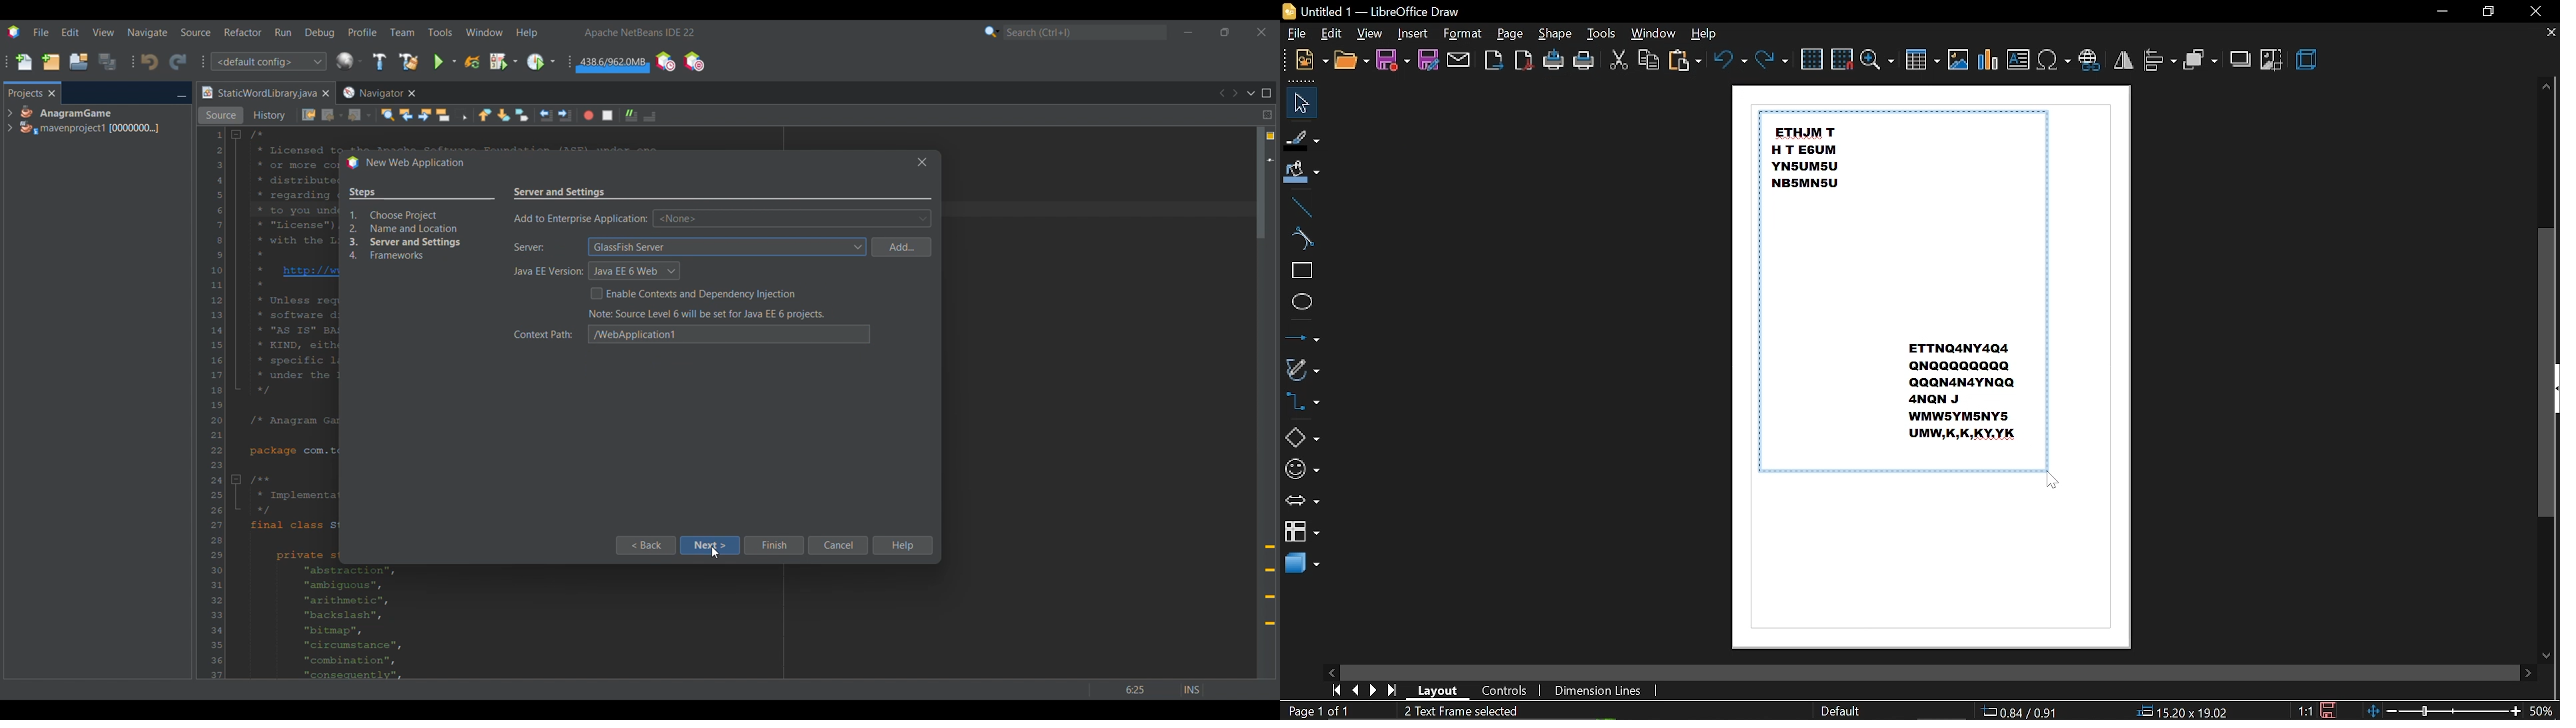  Describe the element at coordinates (1554, 61) in the screenshot. I see `print directly` at that location.